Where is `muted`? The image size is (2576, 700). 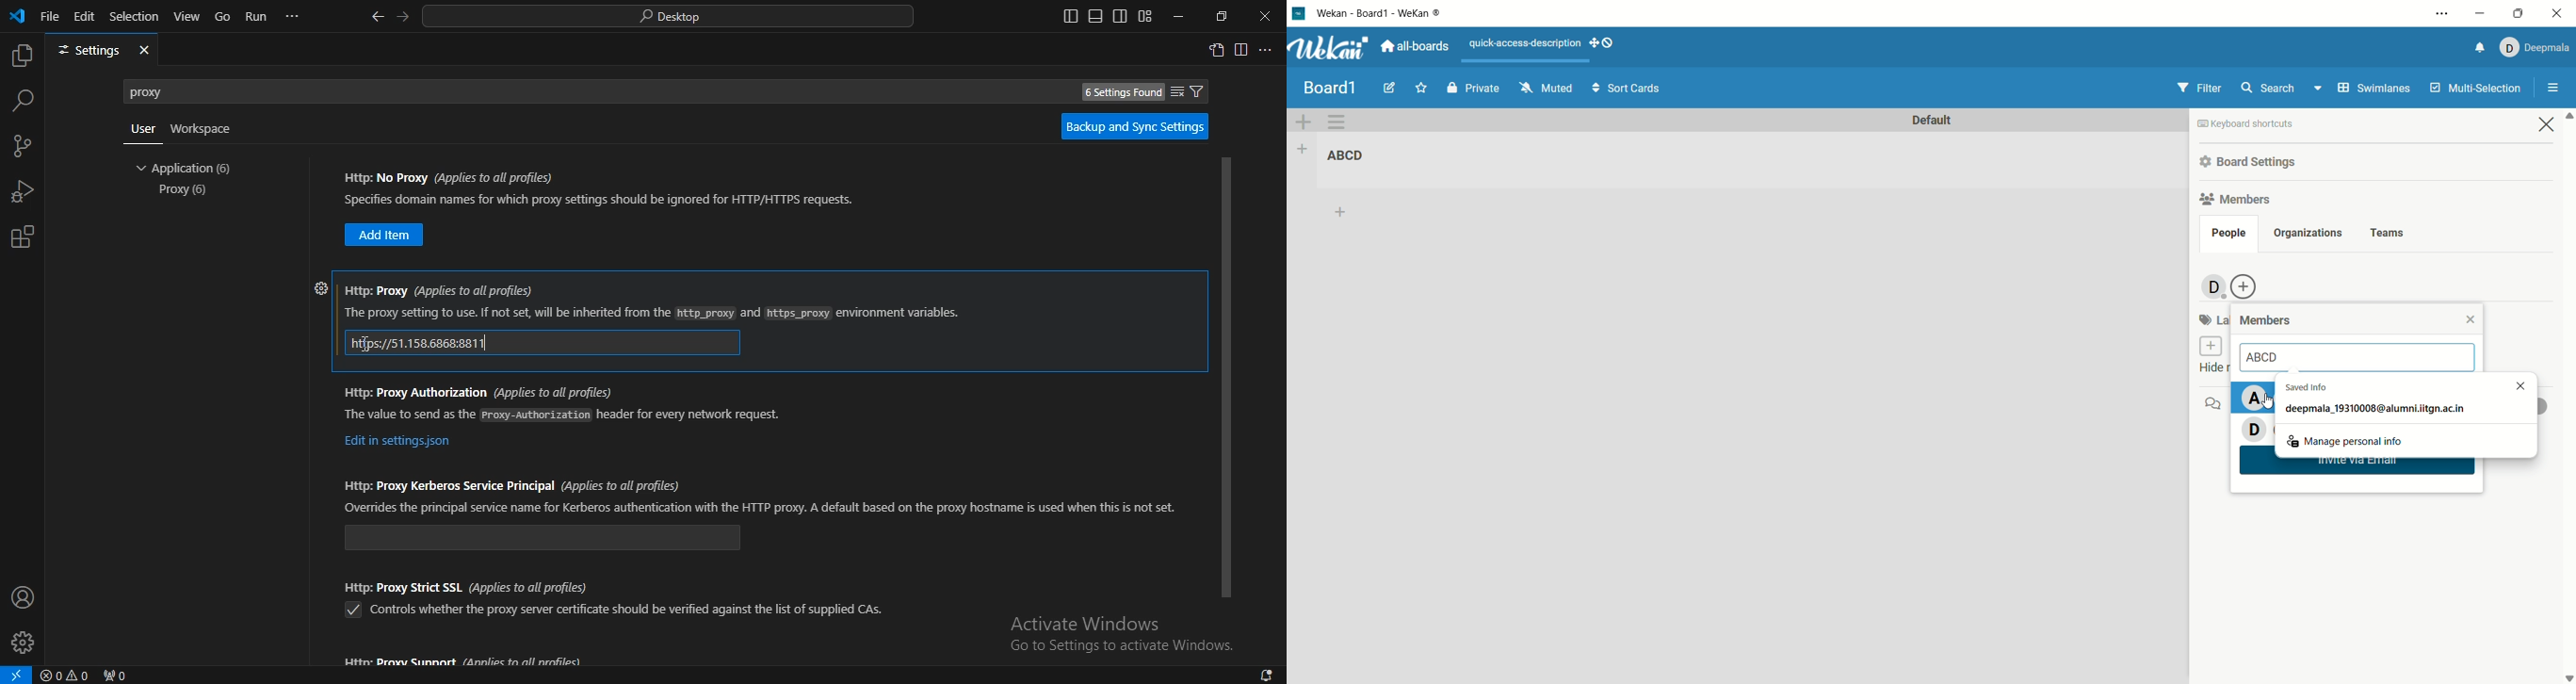
muted is located at coordinates (1547, 88).